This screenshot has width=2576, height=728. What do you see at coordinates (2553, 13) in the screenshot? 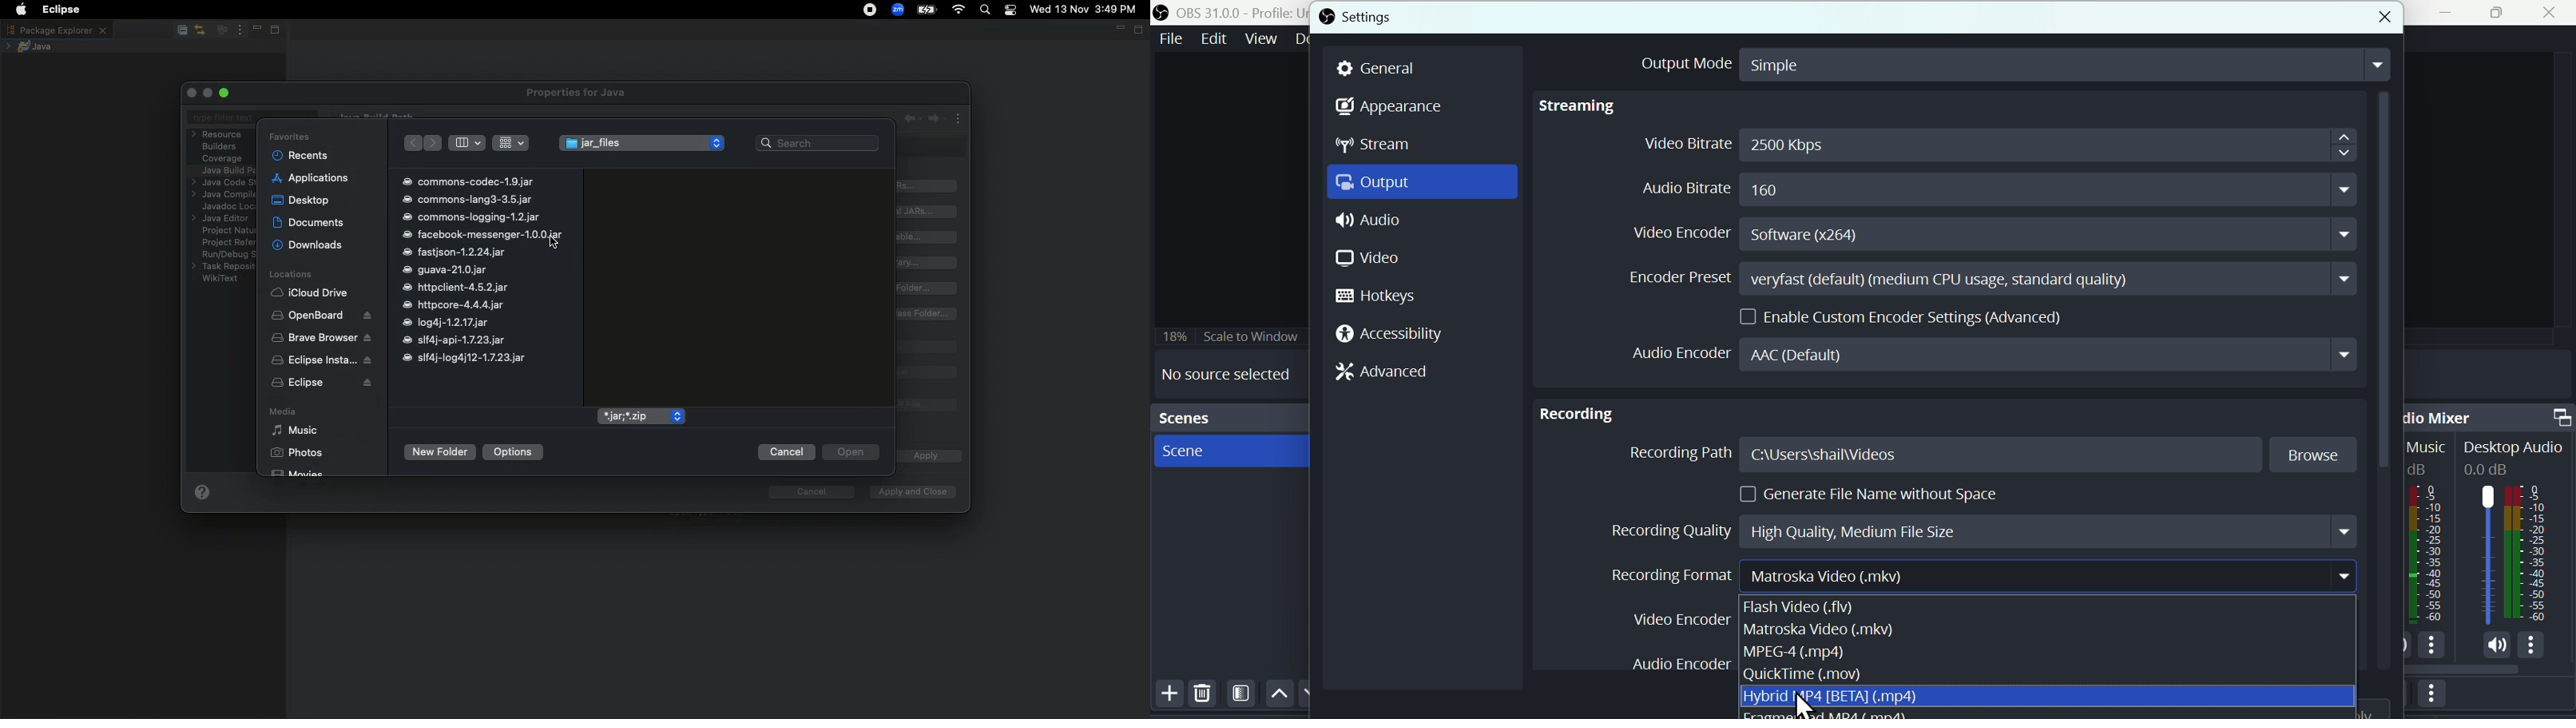
I see `Close` at bounding box center [2553, 13].